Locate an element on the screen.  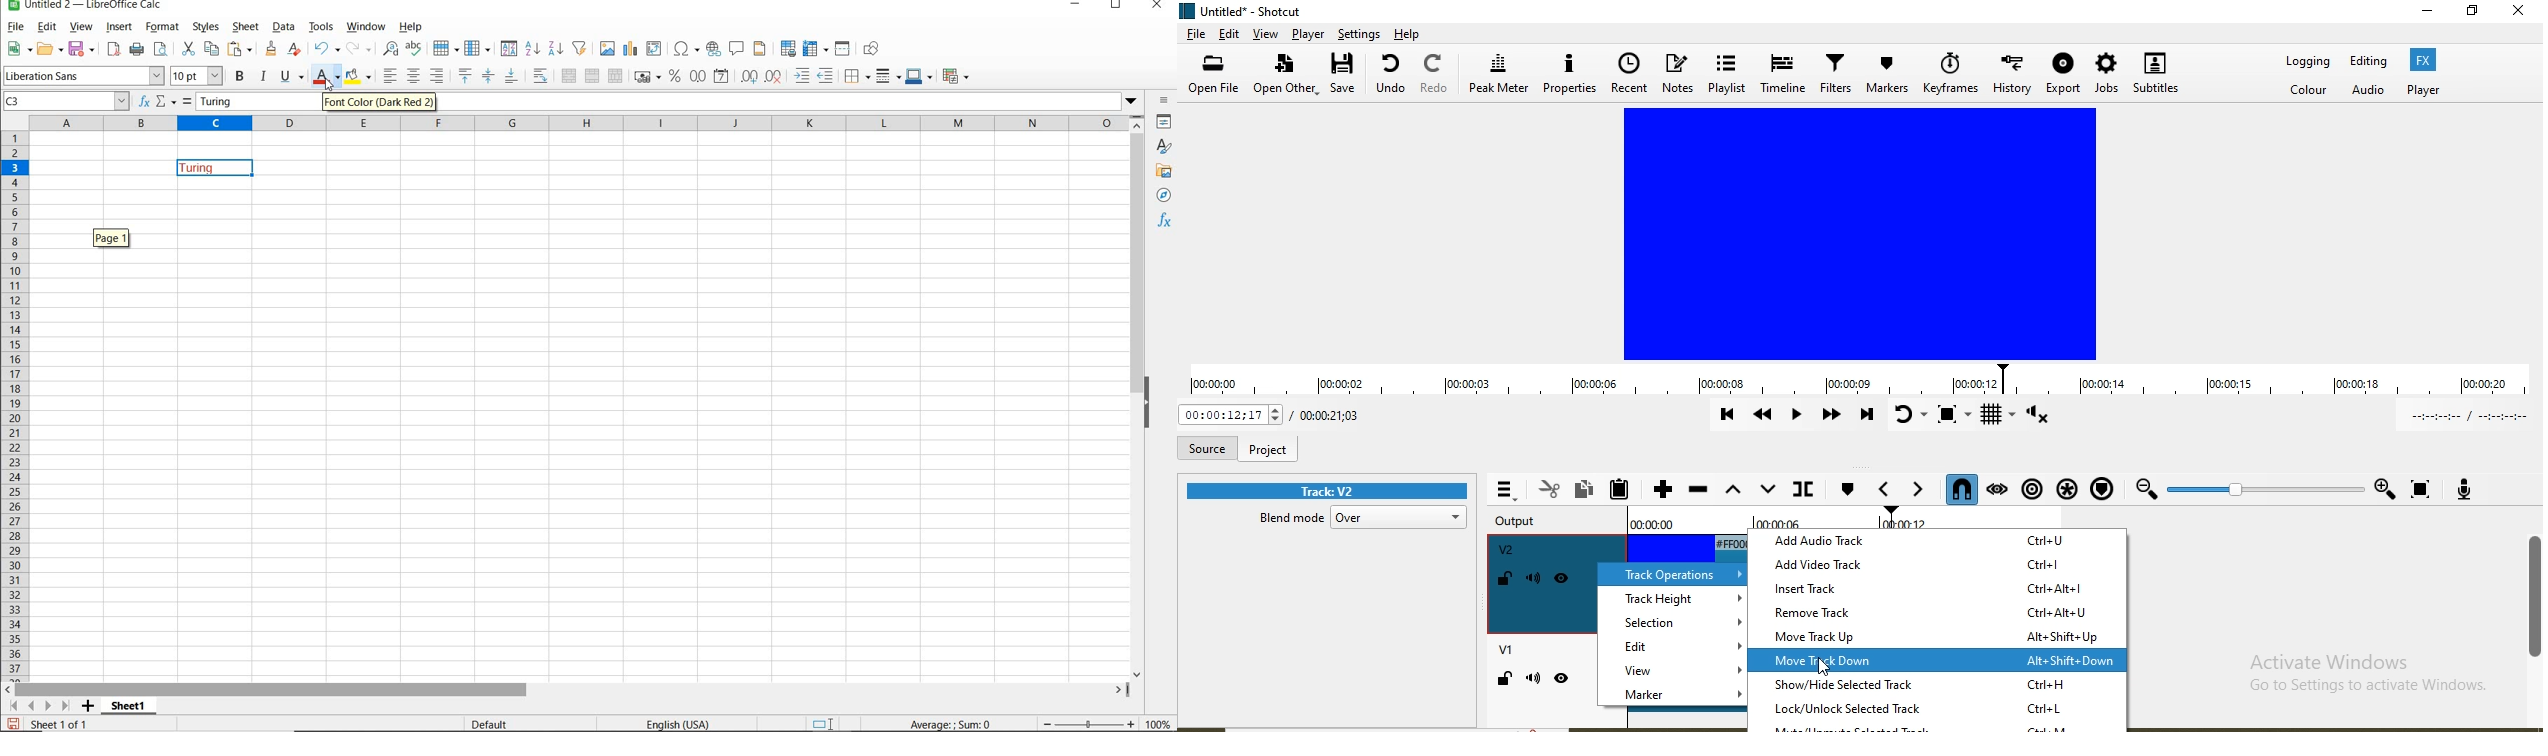
FORMULA is located at coordinates (950, 724).